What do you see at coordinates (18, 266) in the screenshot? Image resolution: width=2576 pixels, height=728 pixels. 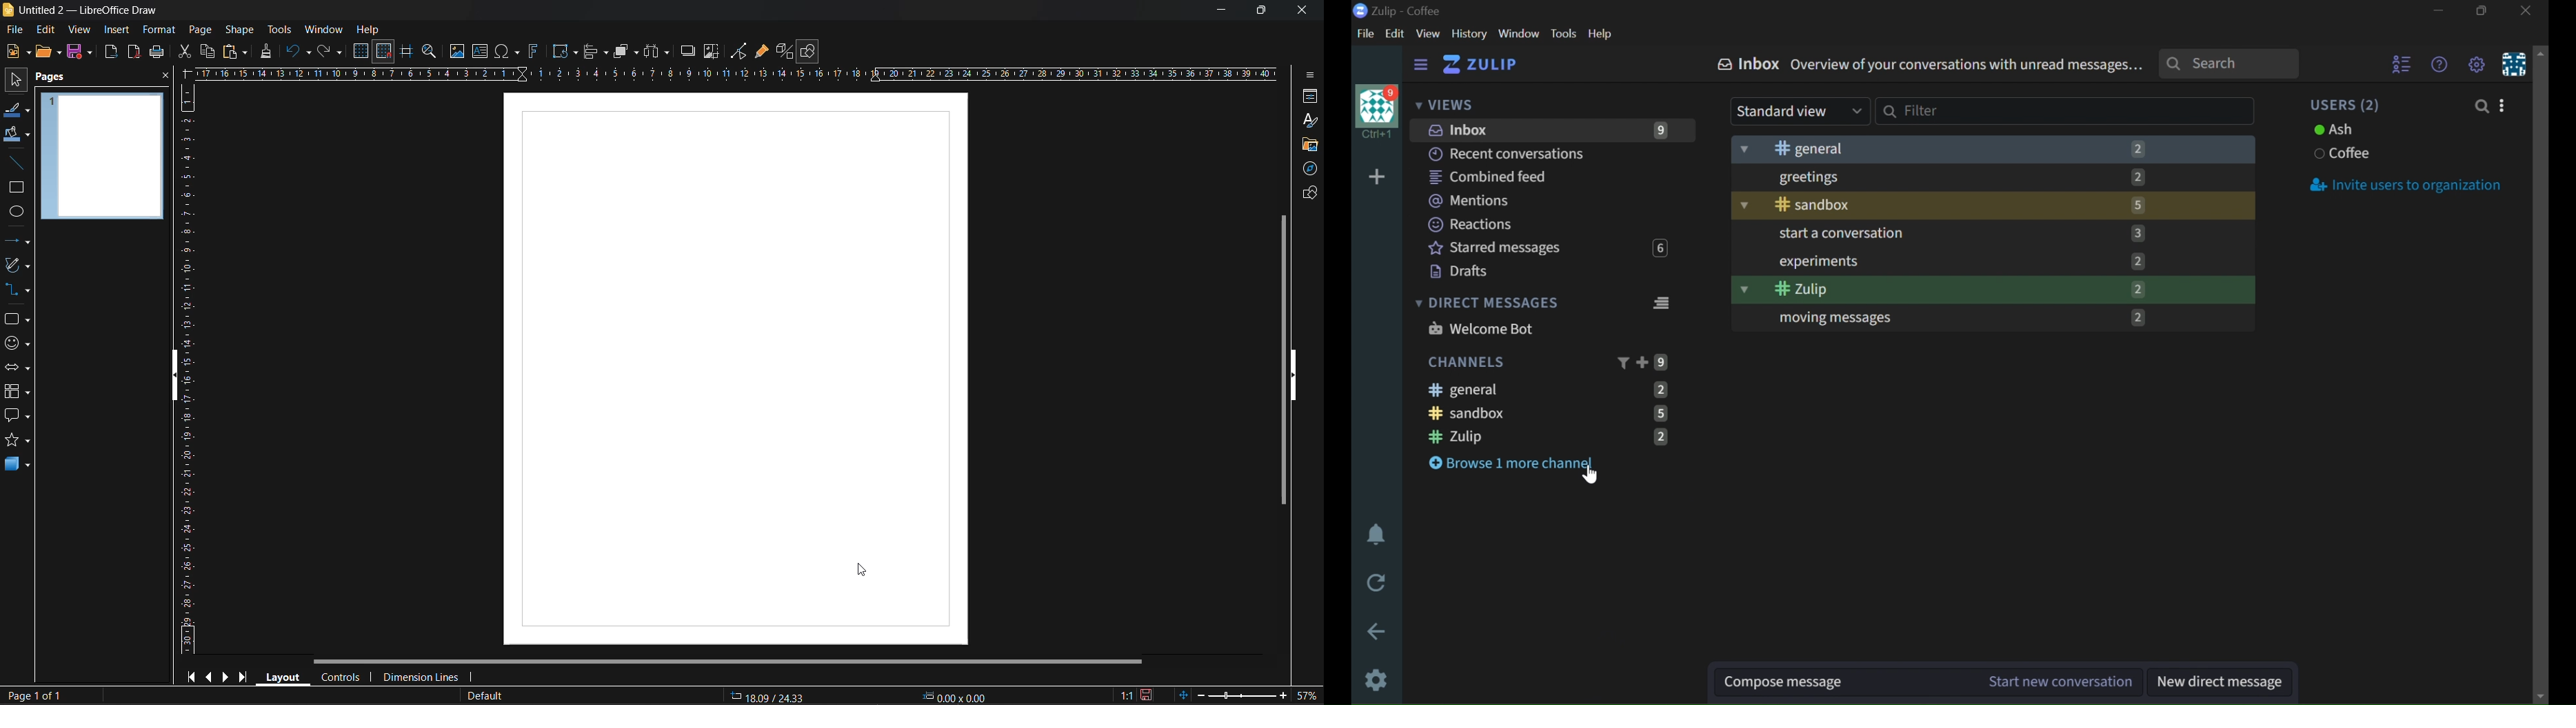 I see `curves and polygons` at bounding box center [18, 266].